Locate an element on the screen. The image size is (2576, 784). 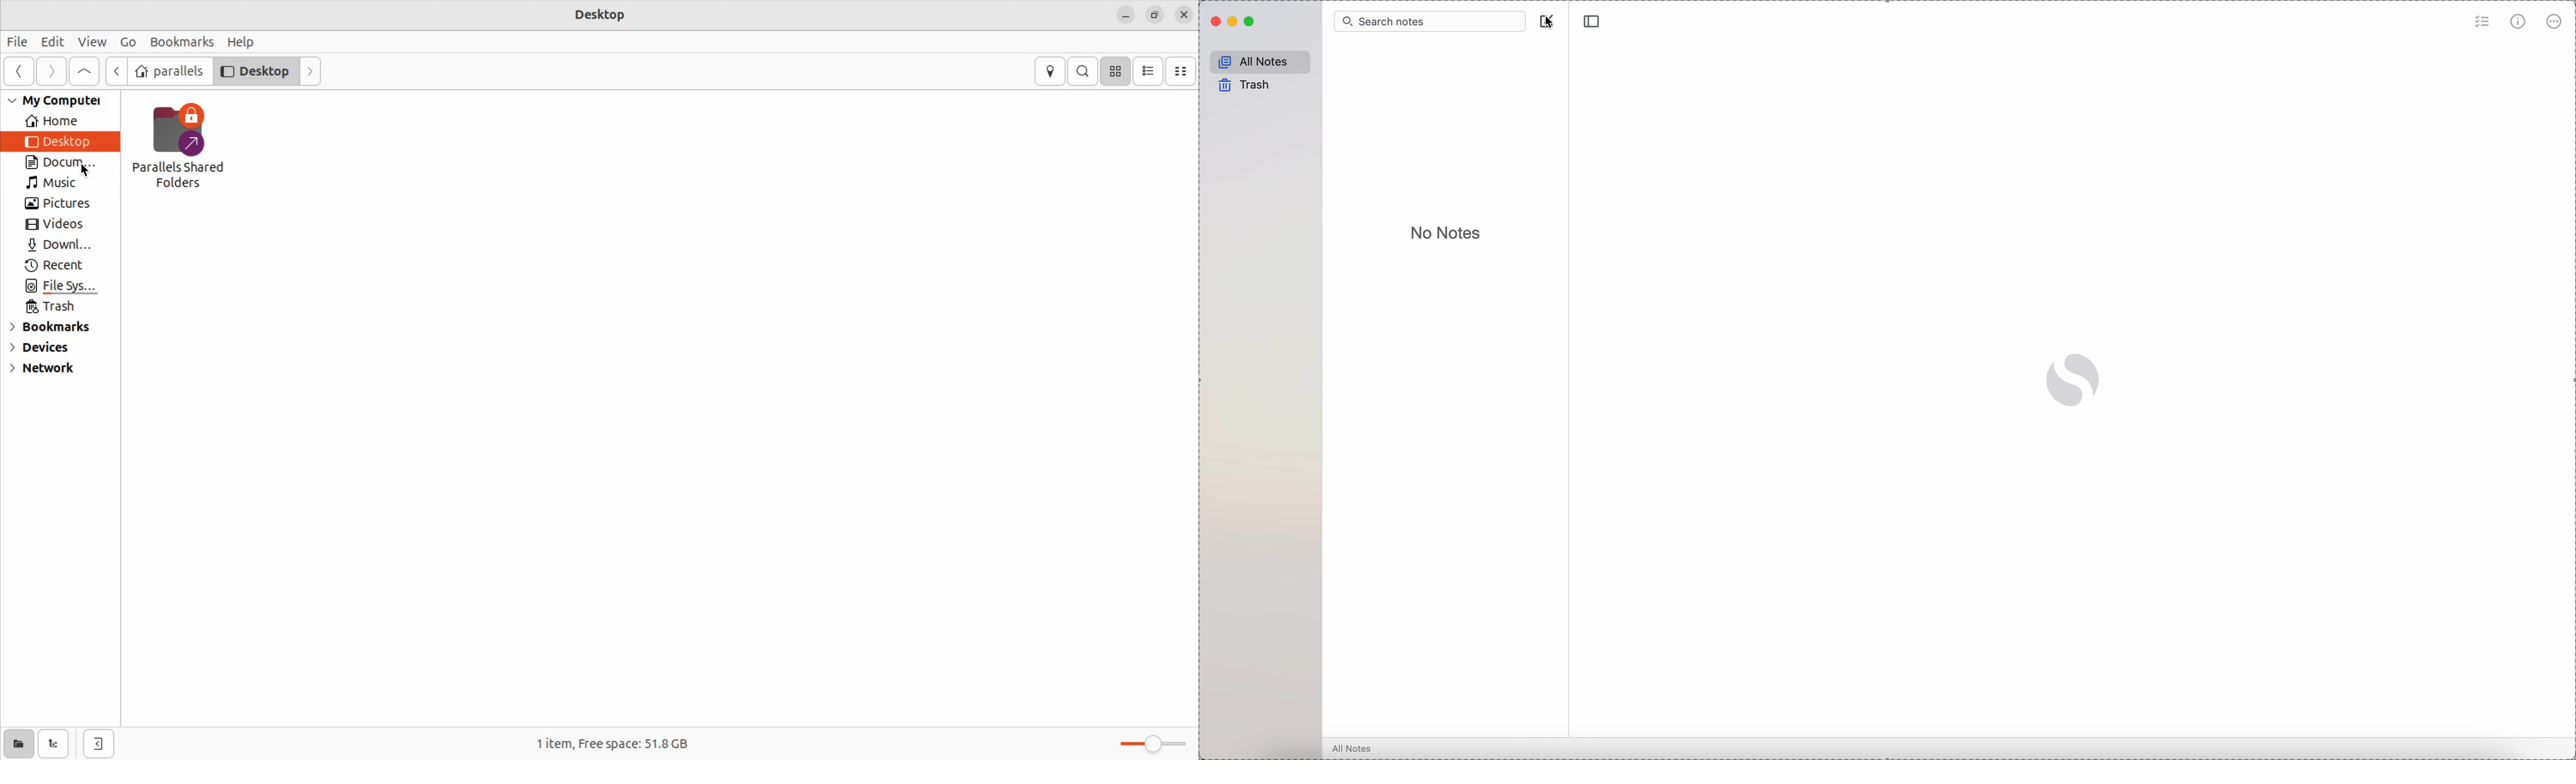
Next is located at coordinates (311, 71).